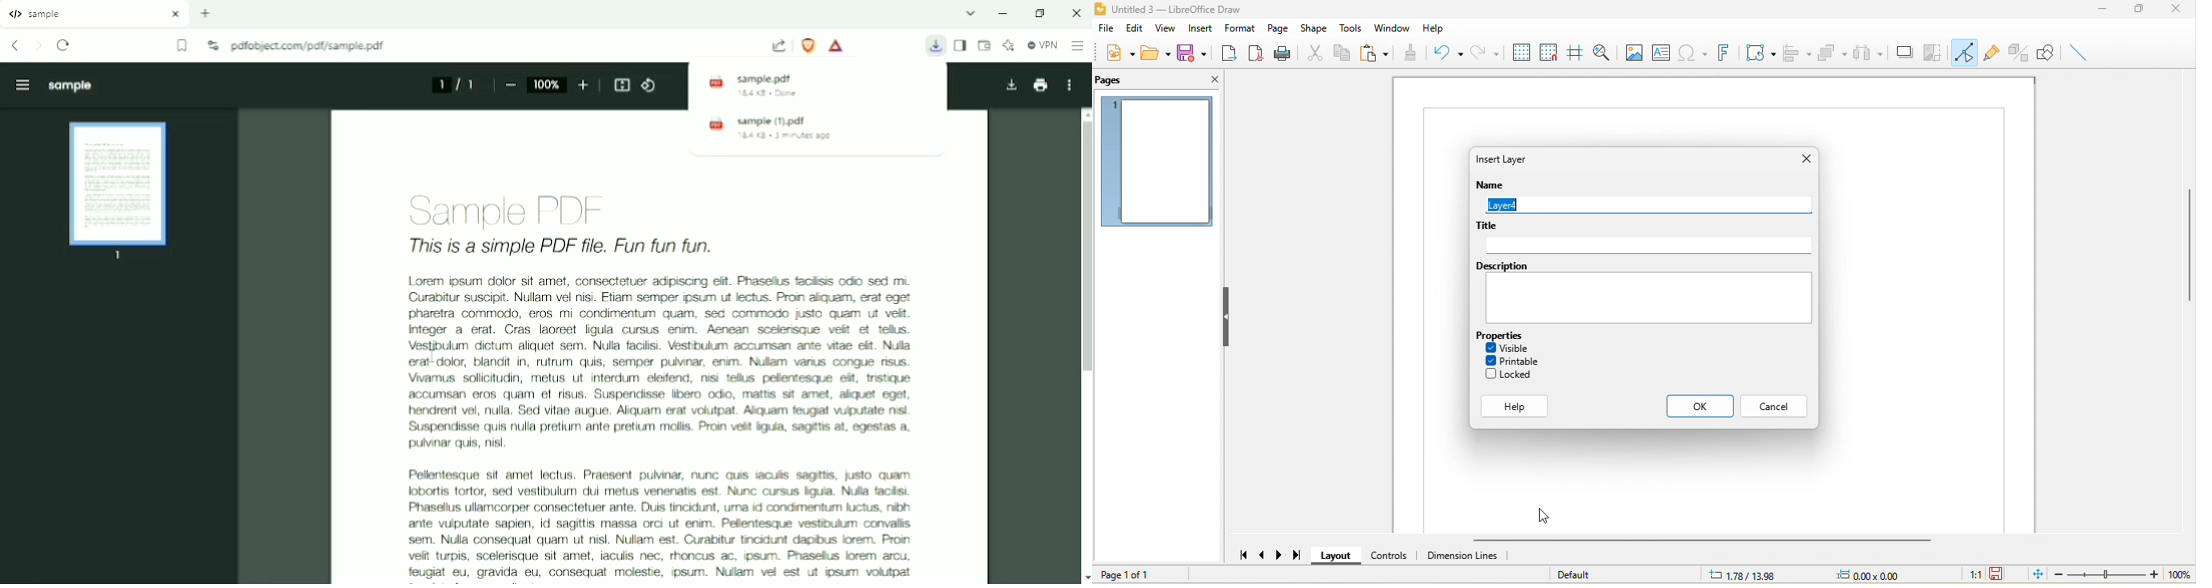 This screenshot has width=2212, height=588. I want to click on layer4, so click(1646, 205).